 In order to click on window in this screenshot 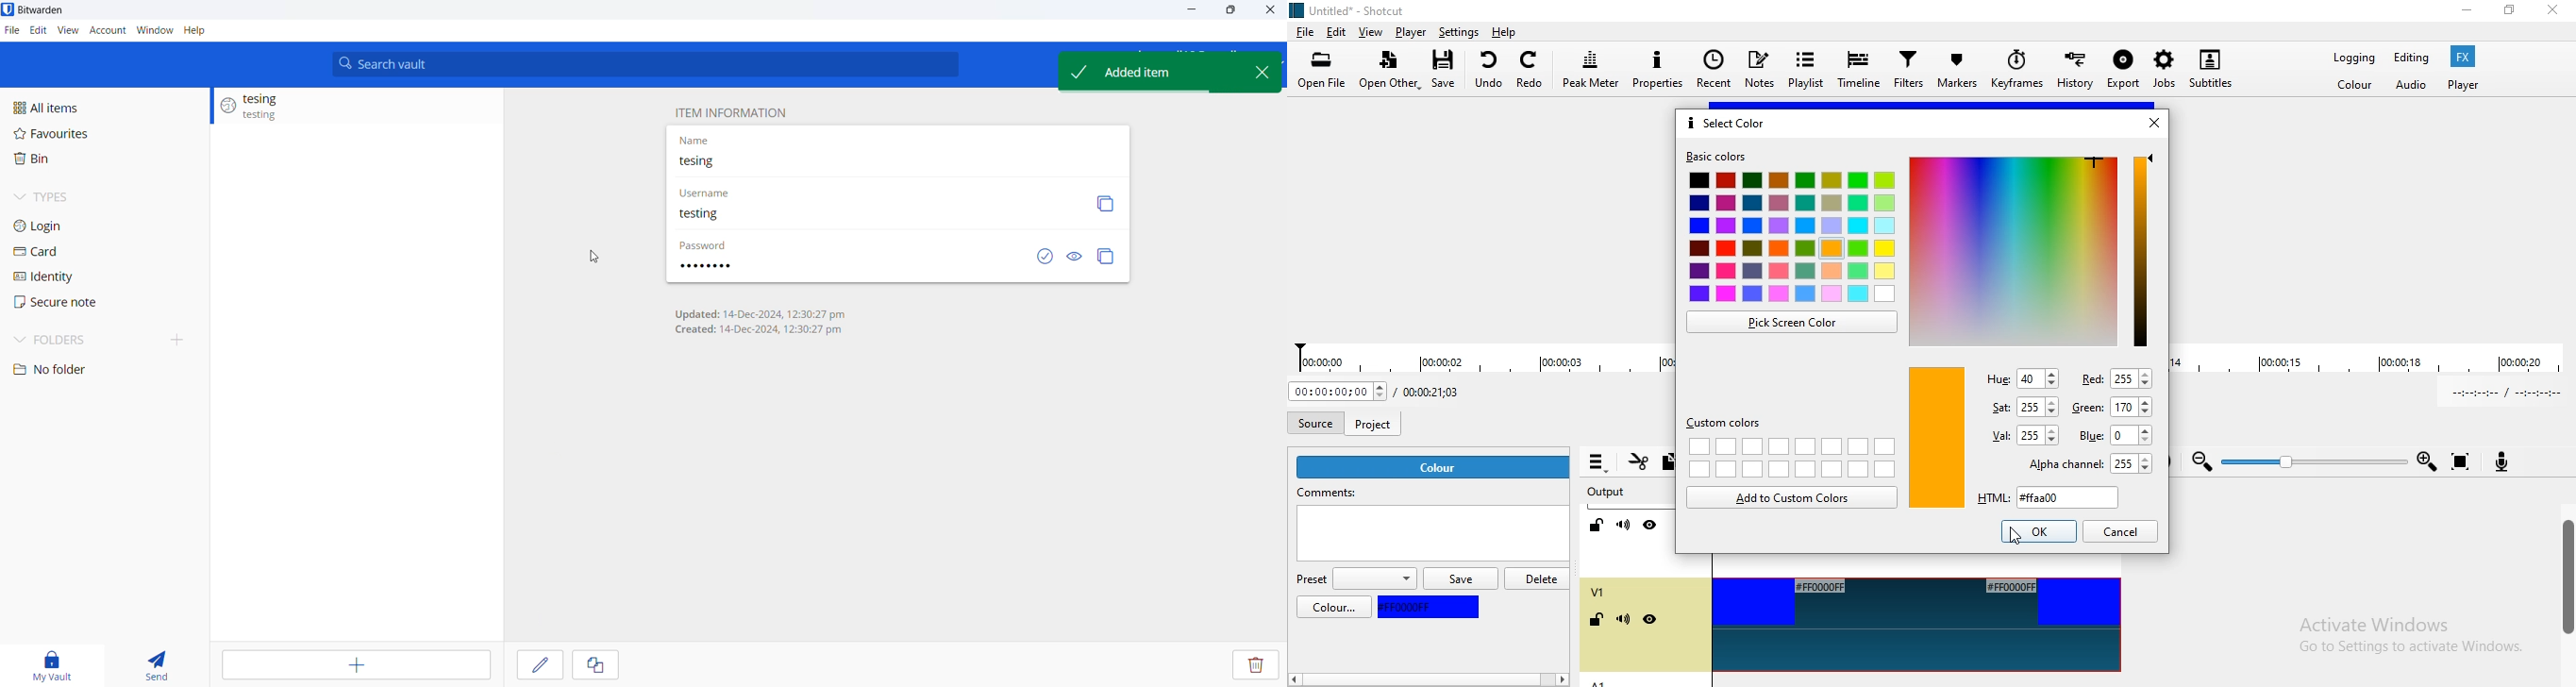, I will do `click(154, 32)`.